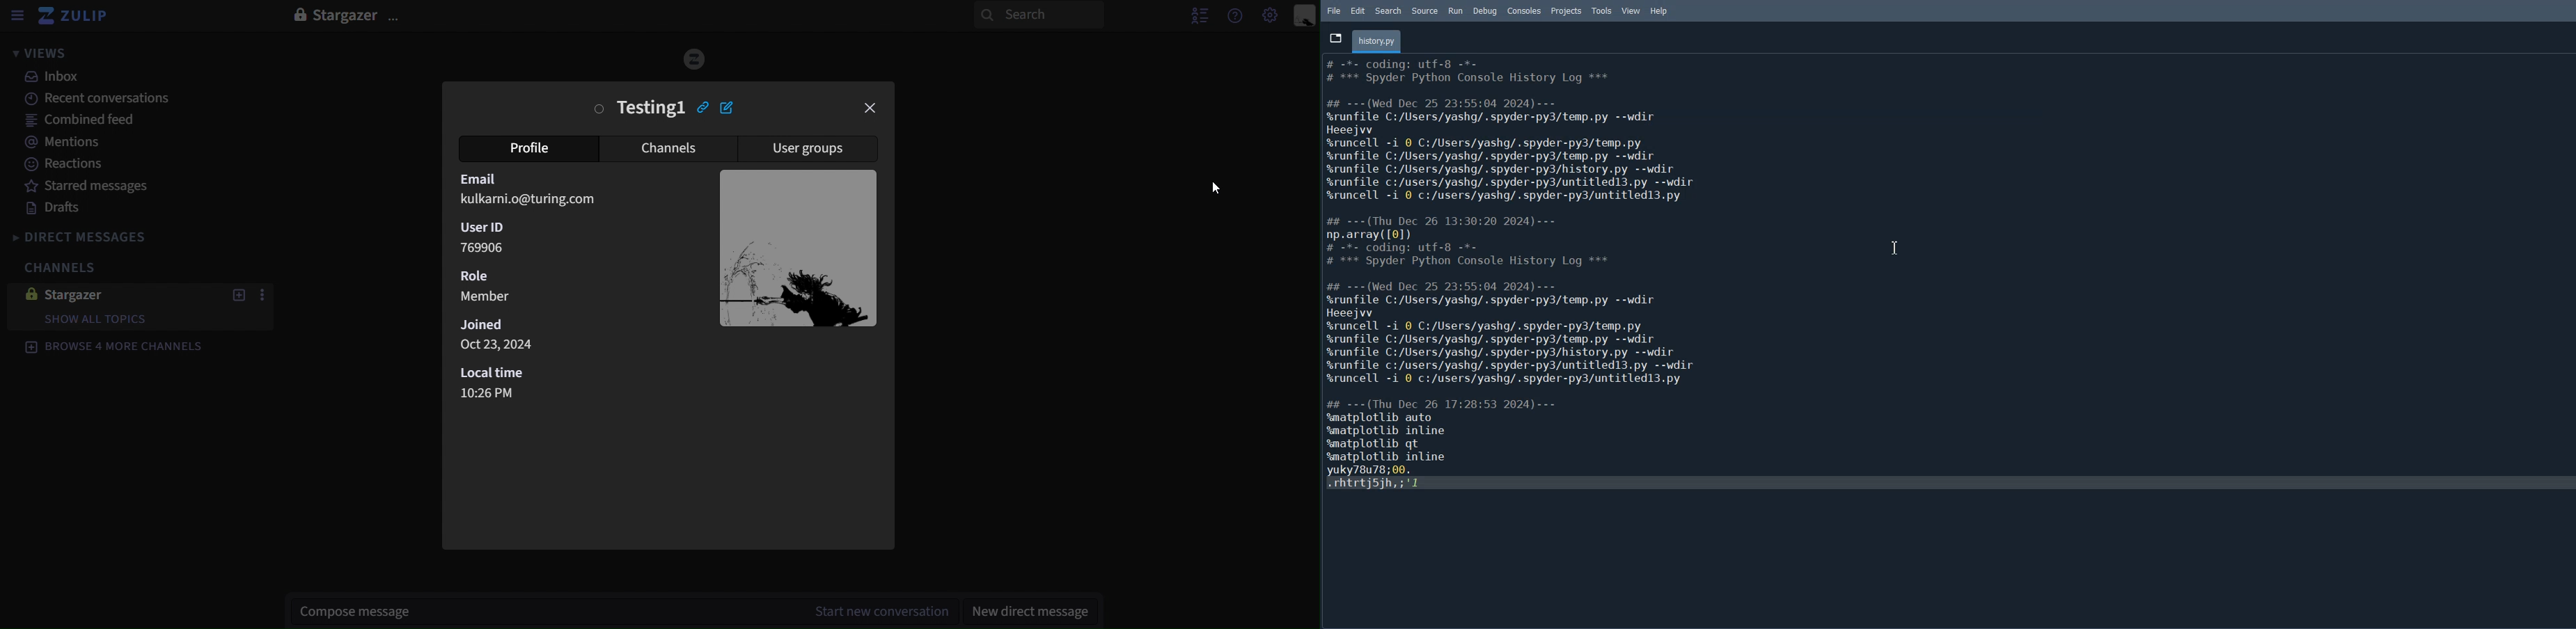 The height and width of the screenshot is (644, 2576). What do you see at coordinates (801, 250) in the screenshot?
I see `image` at bounding box center [801, 250].